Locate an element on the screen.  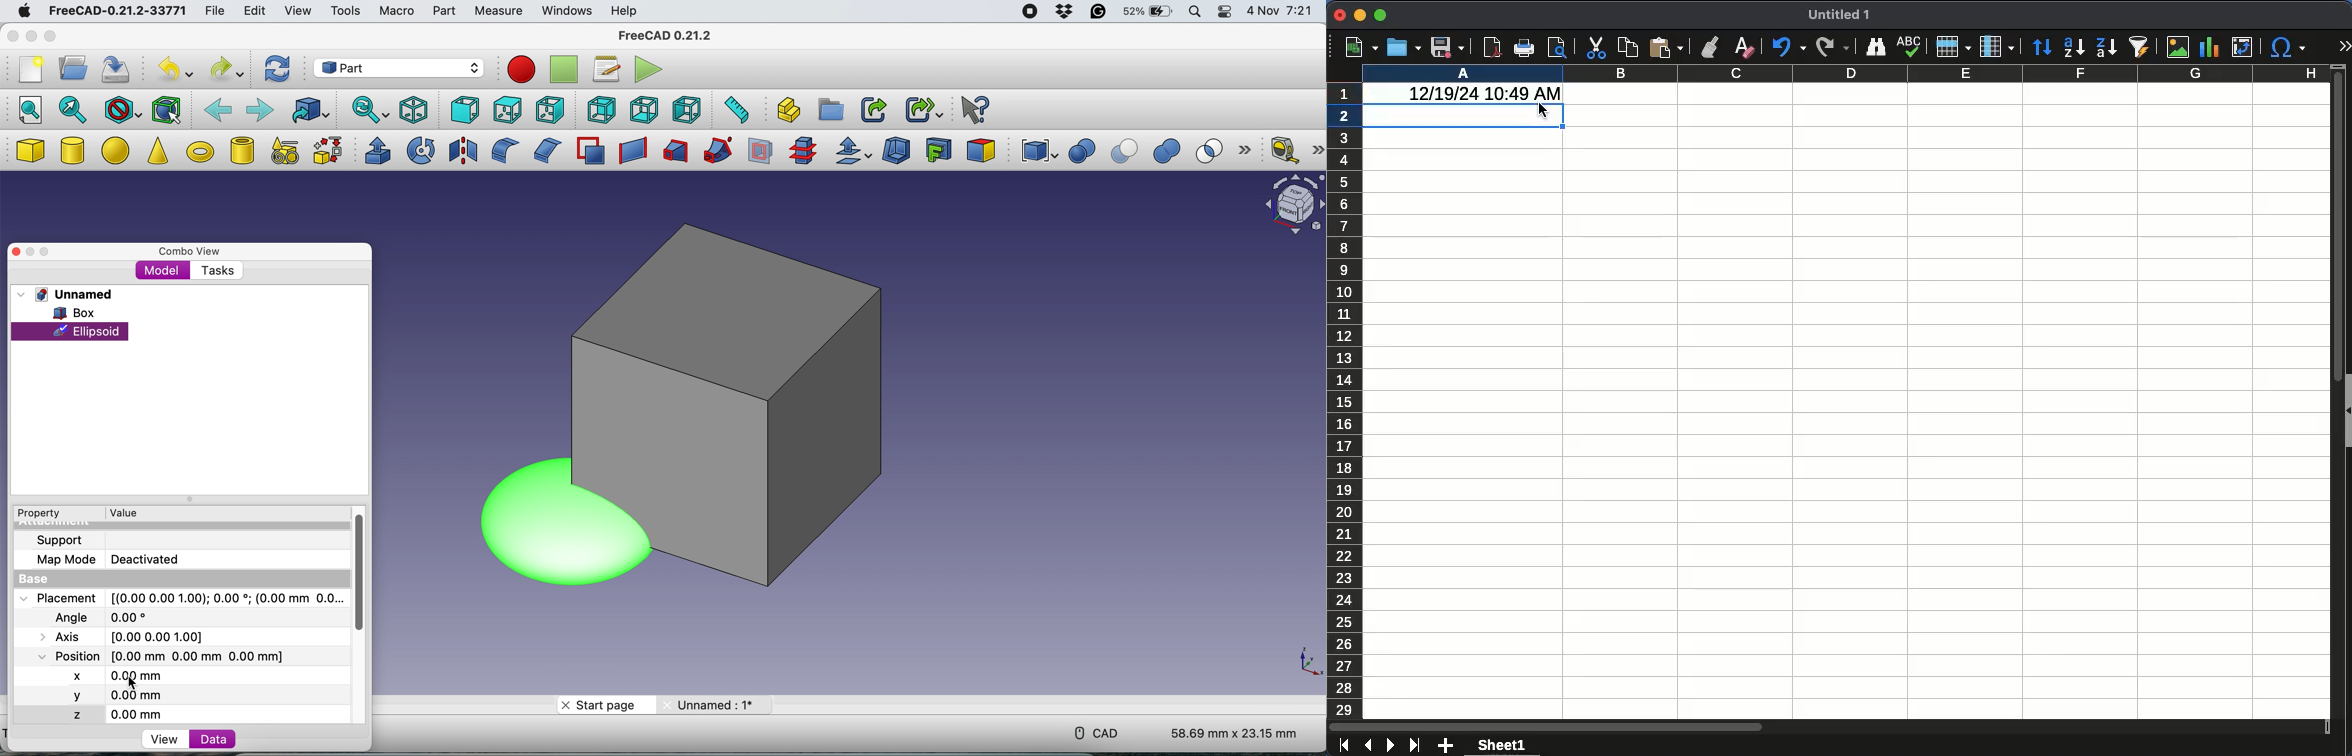
add sheet is located at coordinates (1443, 746).